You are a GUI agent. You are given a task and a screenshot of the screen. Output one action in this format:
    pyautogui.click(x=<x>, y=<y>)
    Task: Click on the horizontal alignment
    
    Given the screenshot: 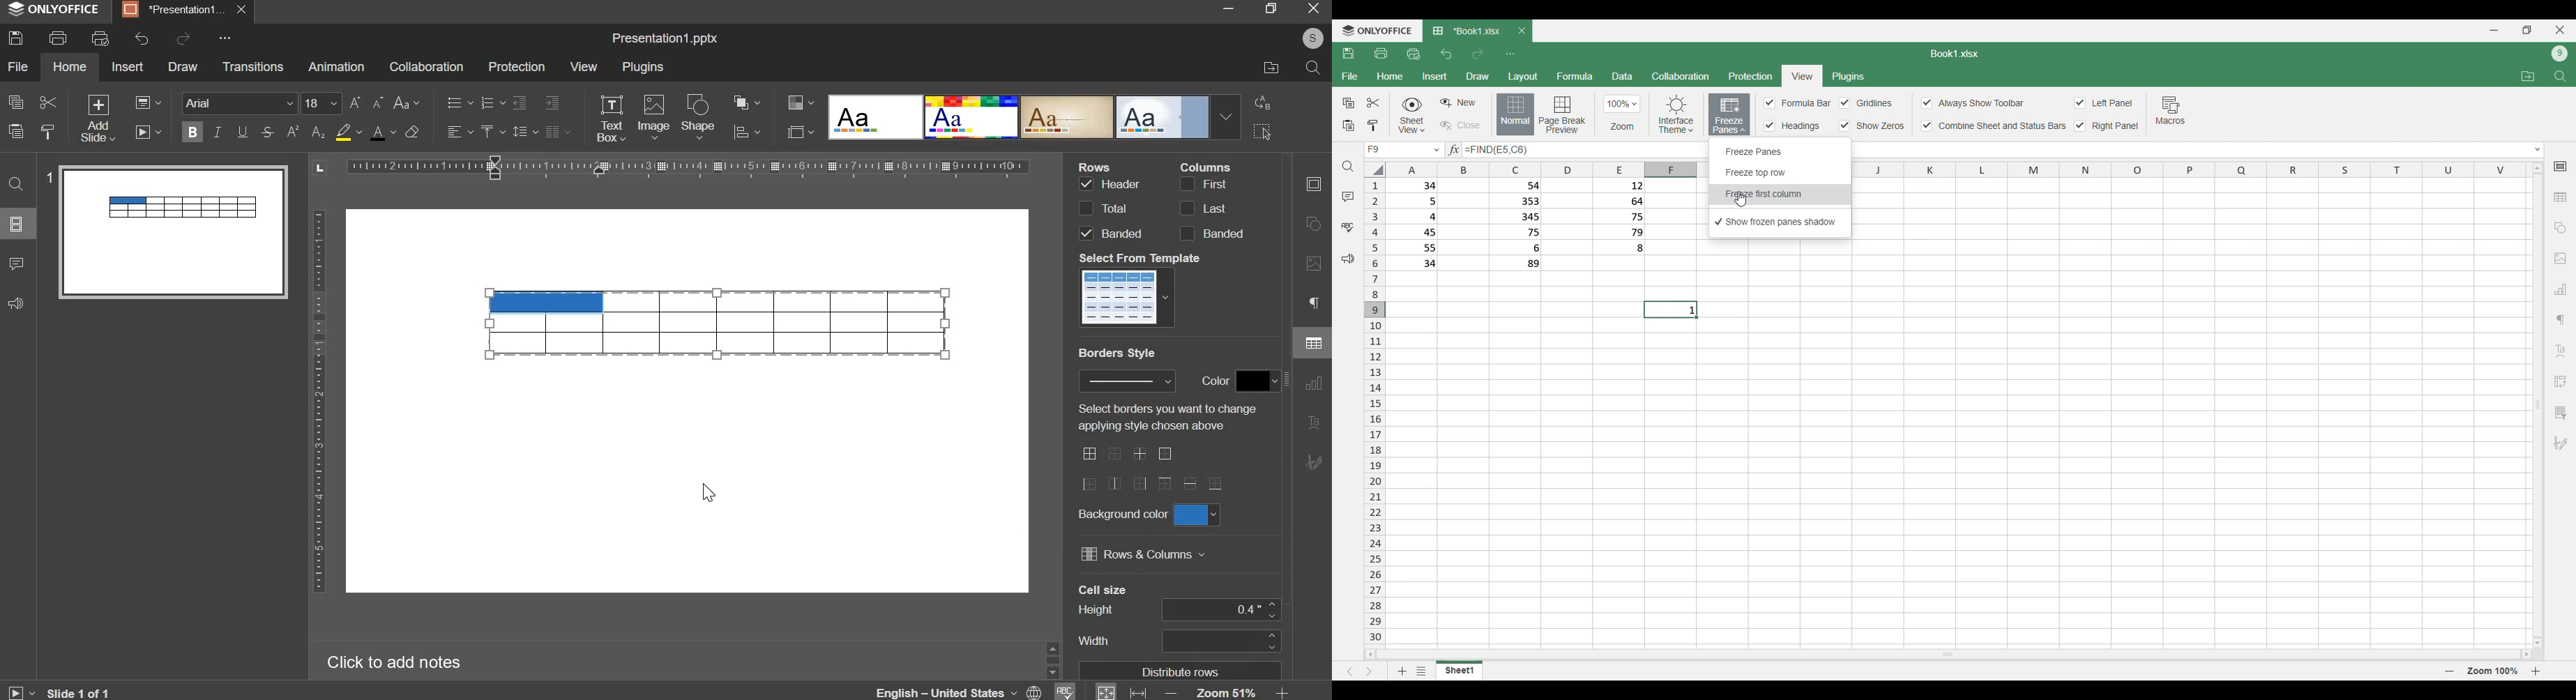 What is the action you would take?
    pyautogui.click(x=459, y=132)
    